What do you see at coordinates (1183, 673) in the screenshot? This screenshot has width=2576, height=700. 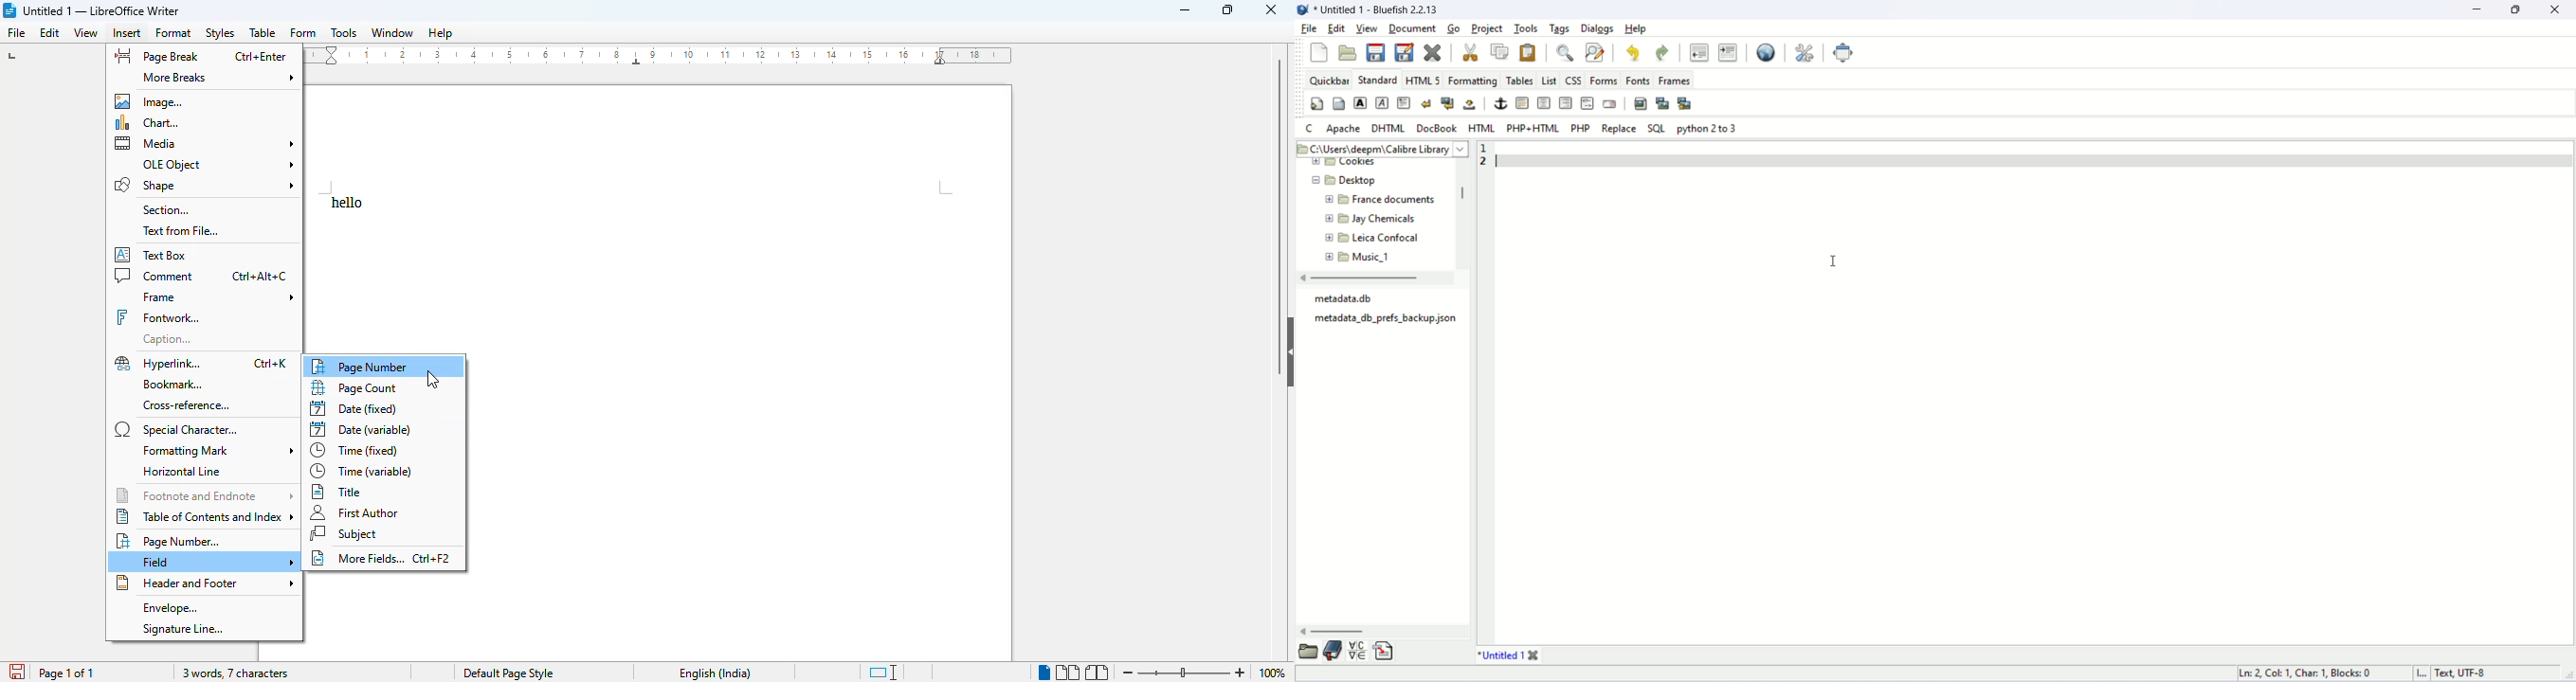 I see `zoom in or zoom out bar` at bounding box center [1183, 673].